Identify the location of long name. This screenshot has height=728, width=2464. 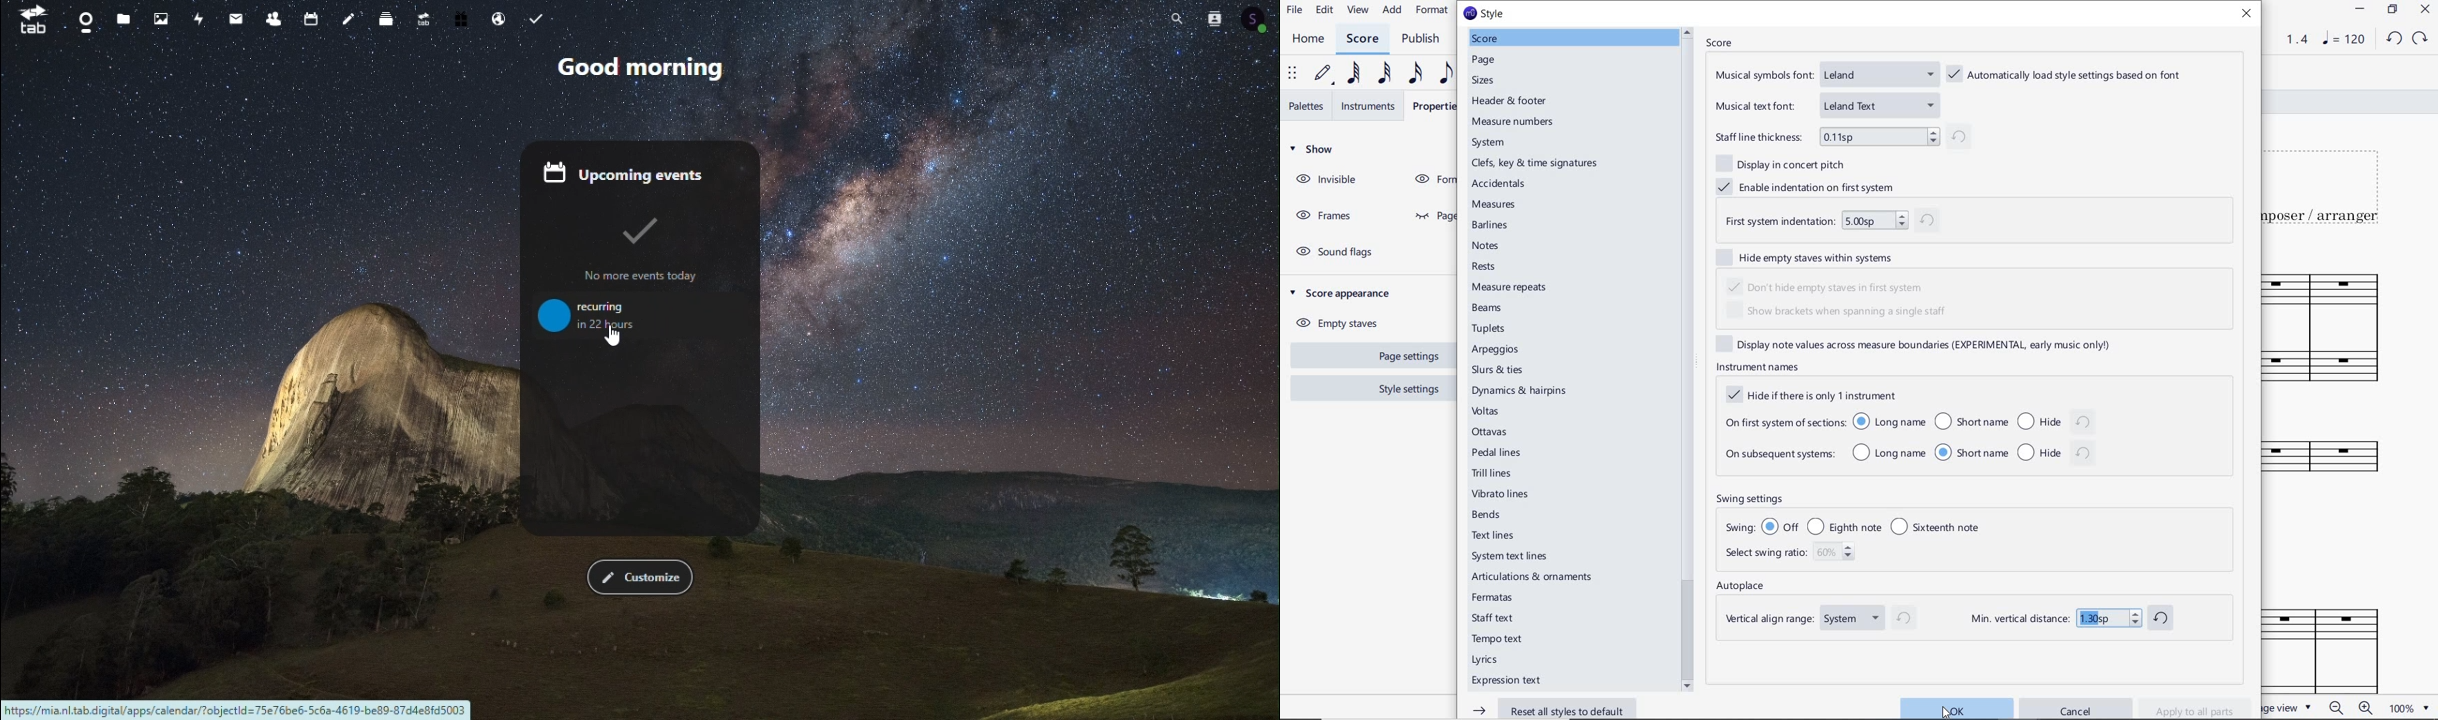
(1889, 453).